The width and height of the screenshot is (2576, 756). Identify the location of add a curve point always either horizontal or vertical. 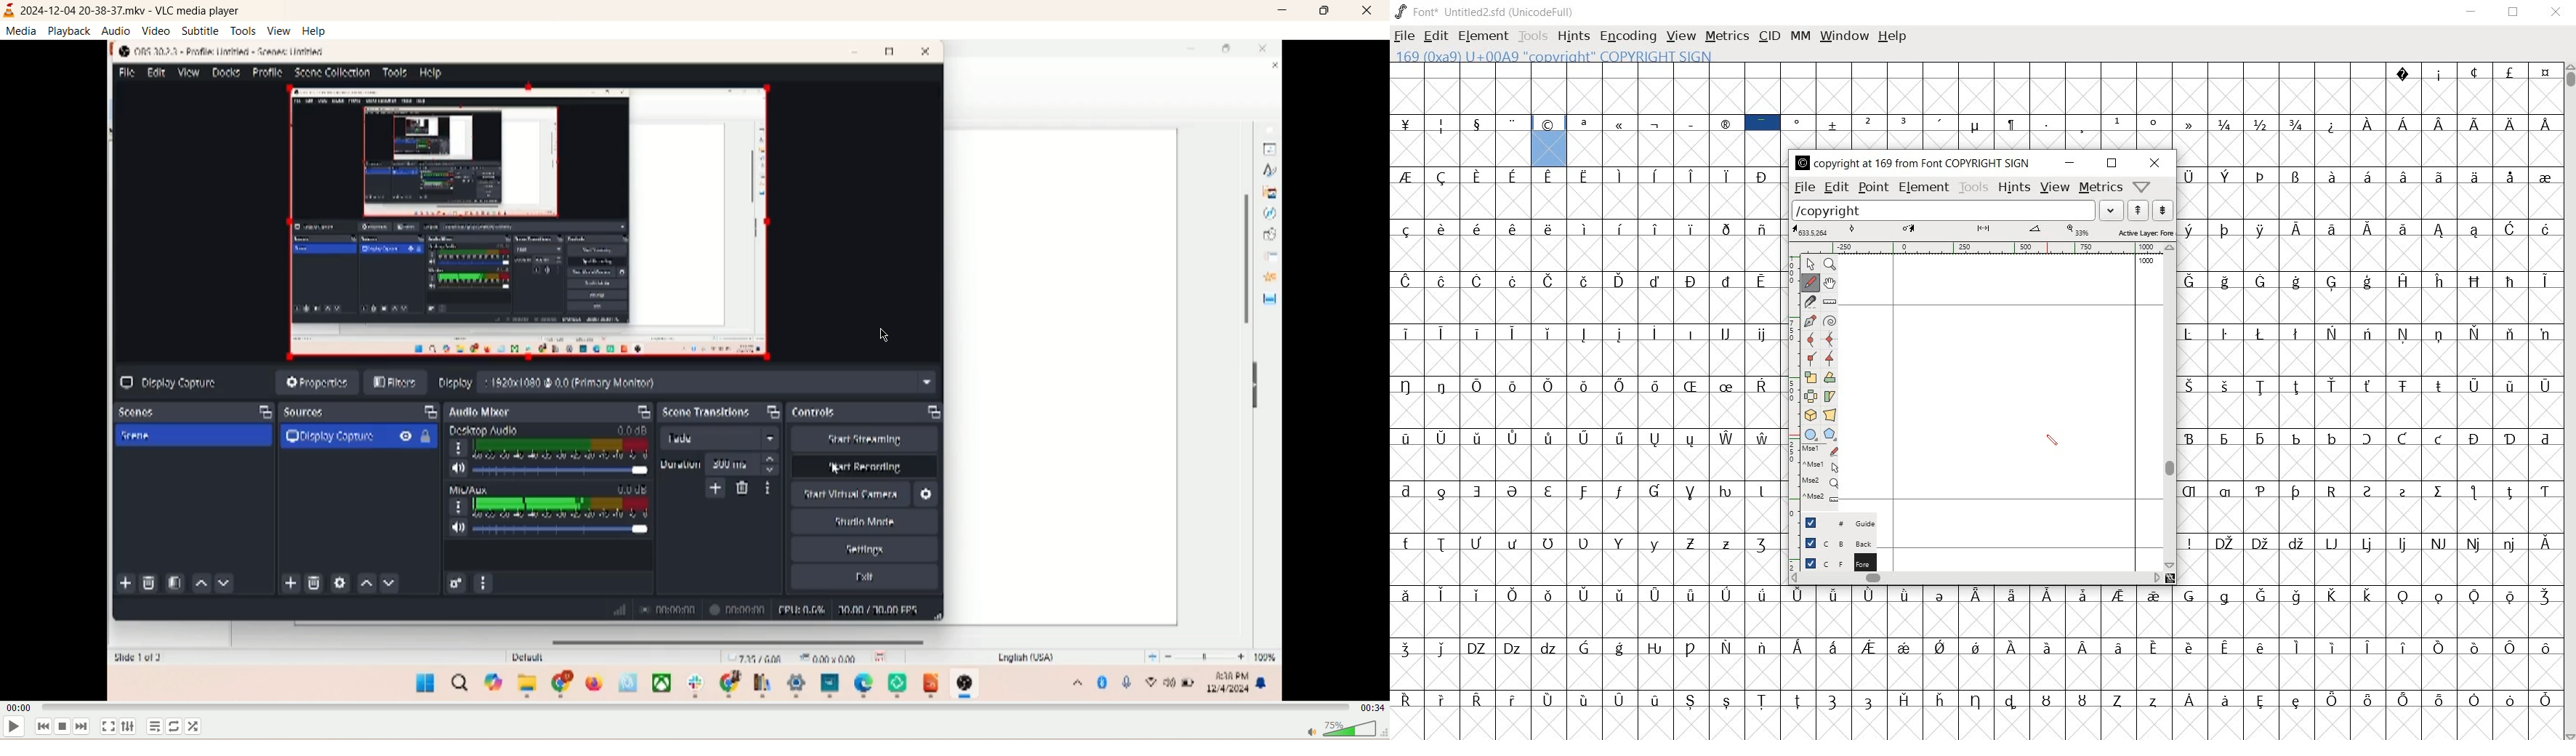
(1832, 339).